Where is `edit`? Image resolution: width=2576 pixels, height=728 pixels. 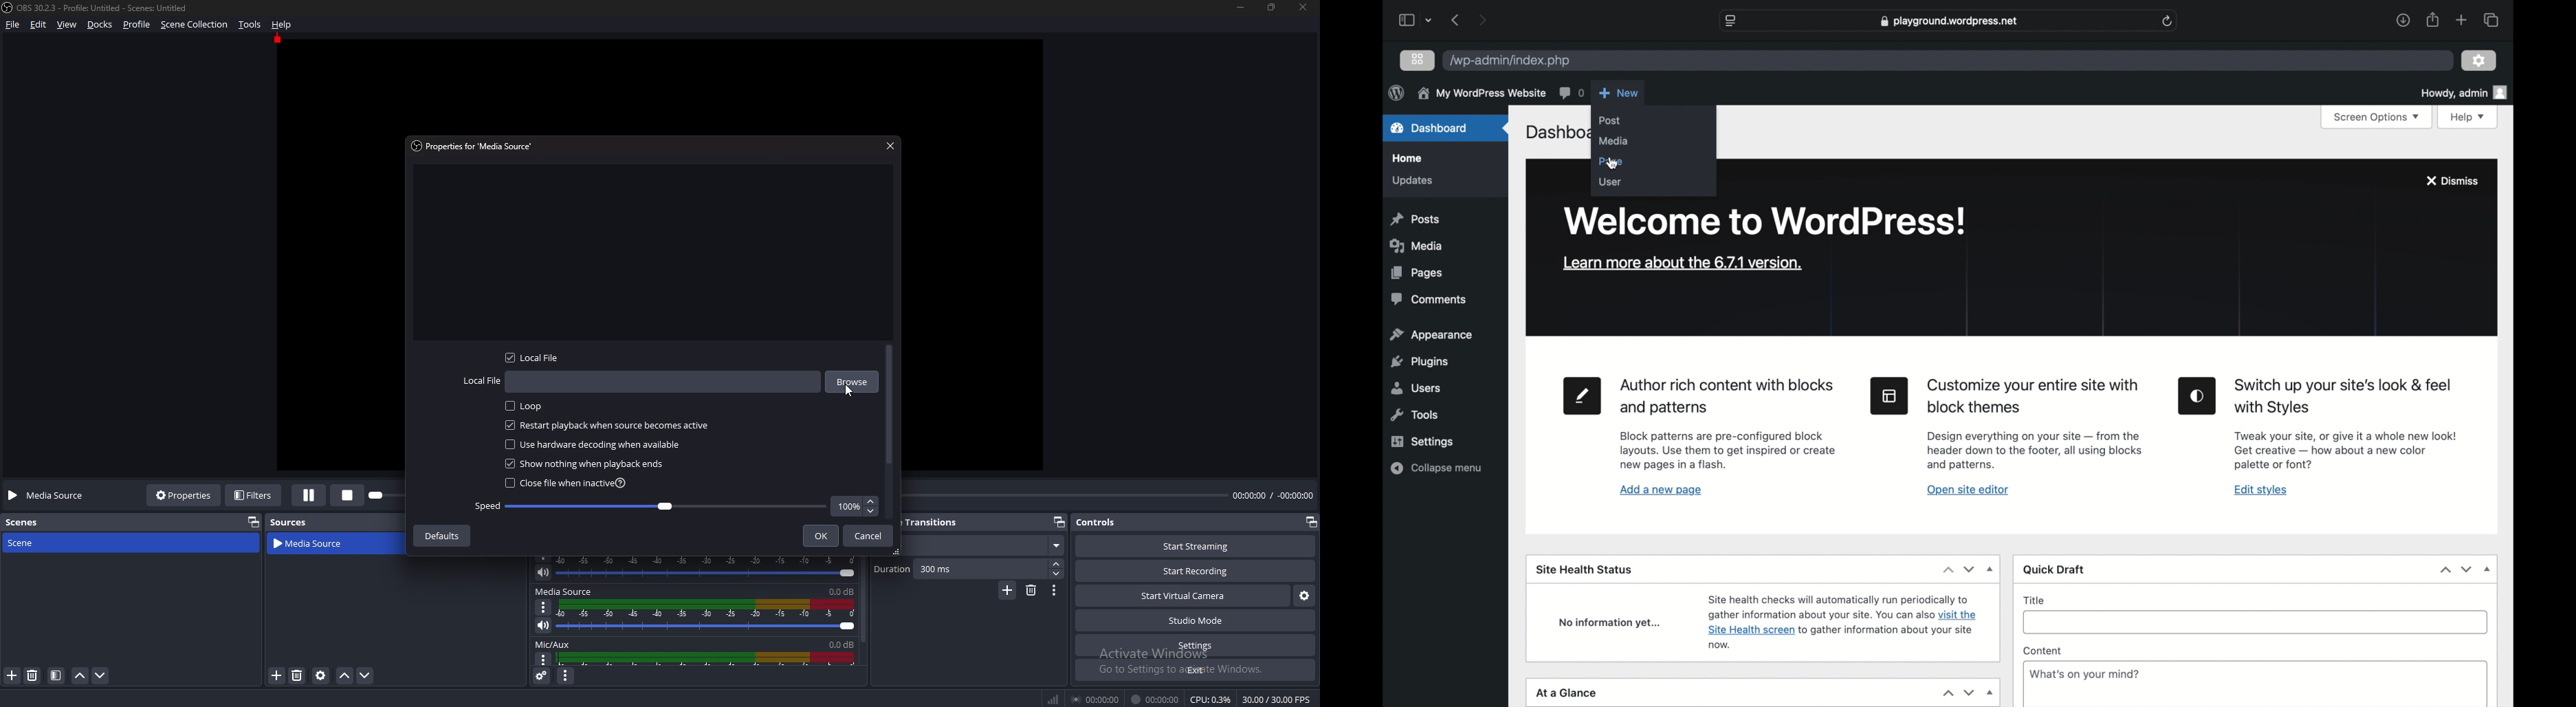 edit is located at coordinates (1582, 396).